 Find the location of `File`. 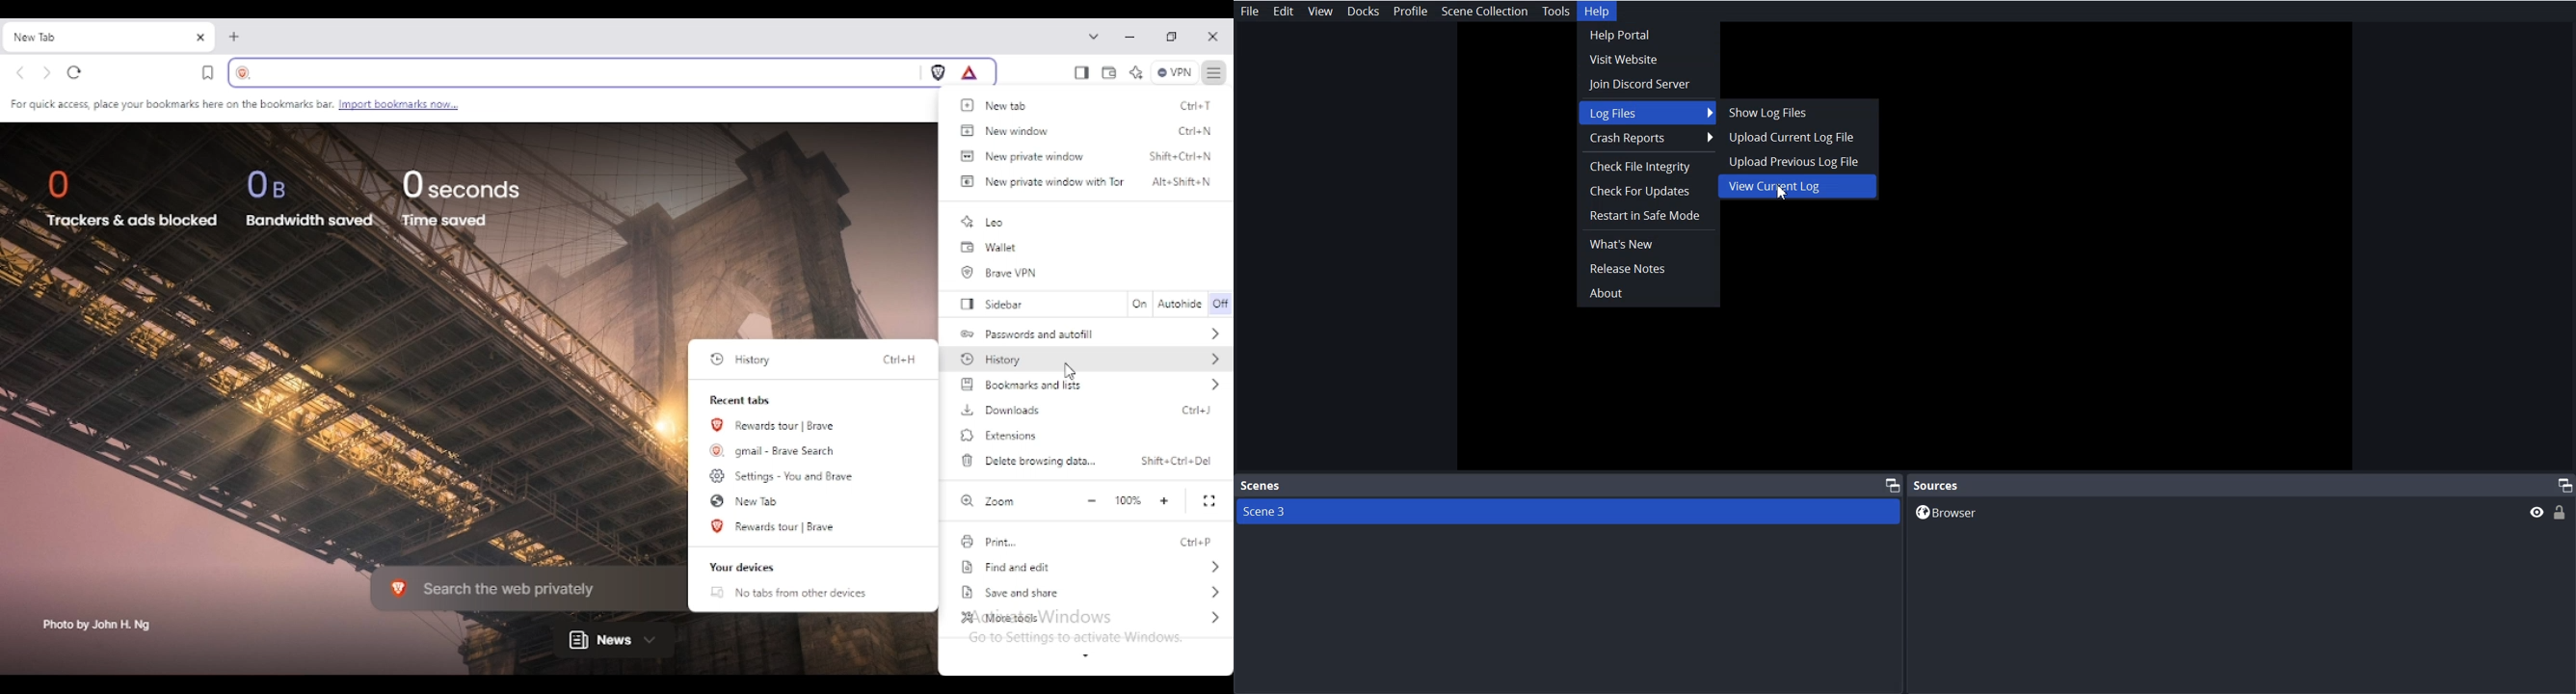

File is located at coordinates (1249, 10).